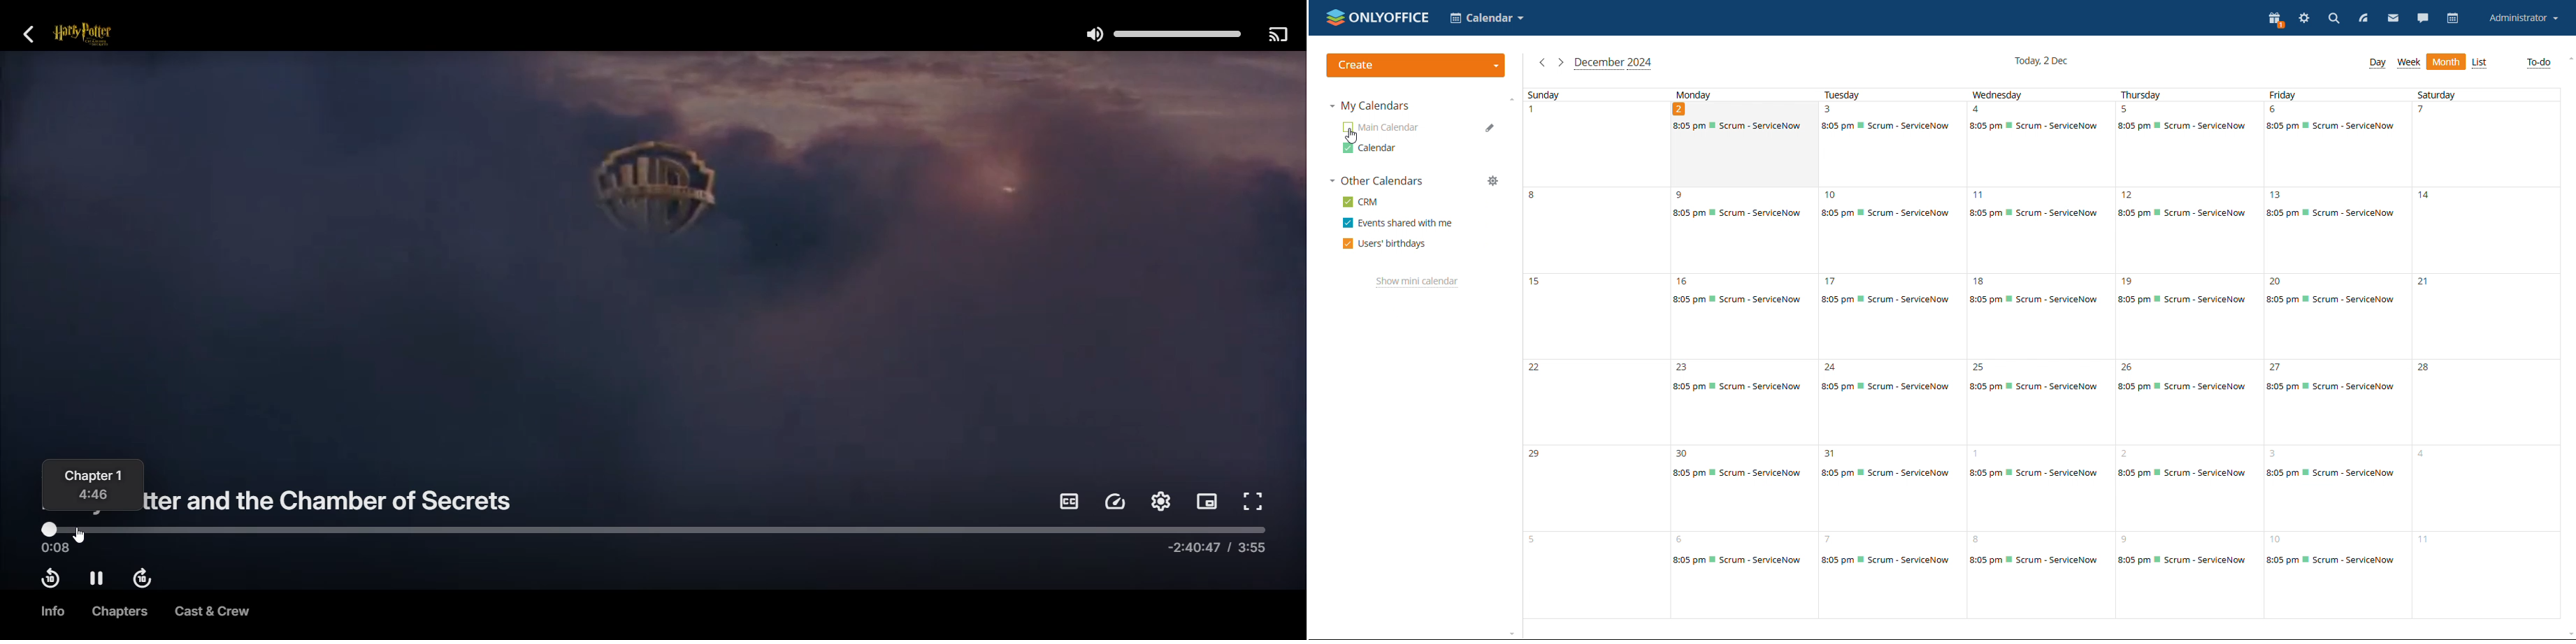  Describe the element at coordinates (2393, 20) in the screenshot. I see `mail` at that location.